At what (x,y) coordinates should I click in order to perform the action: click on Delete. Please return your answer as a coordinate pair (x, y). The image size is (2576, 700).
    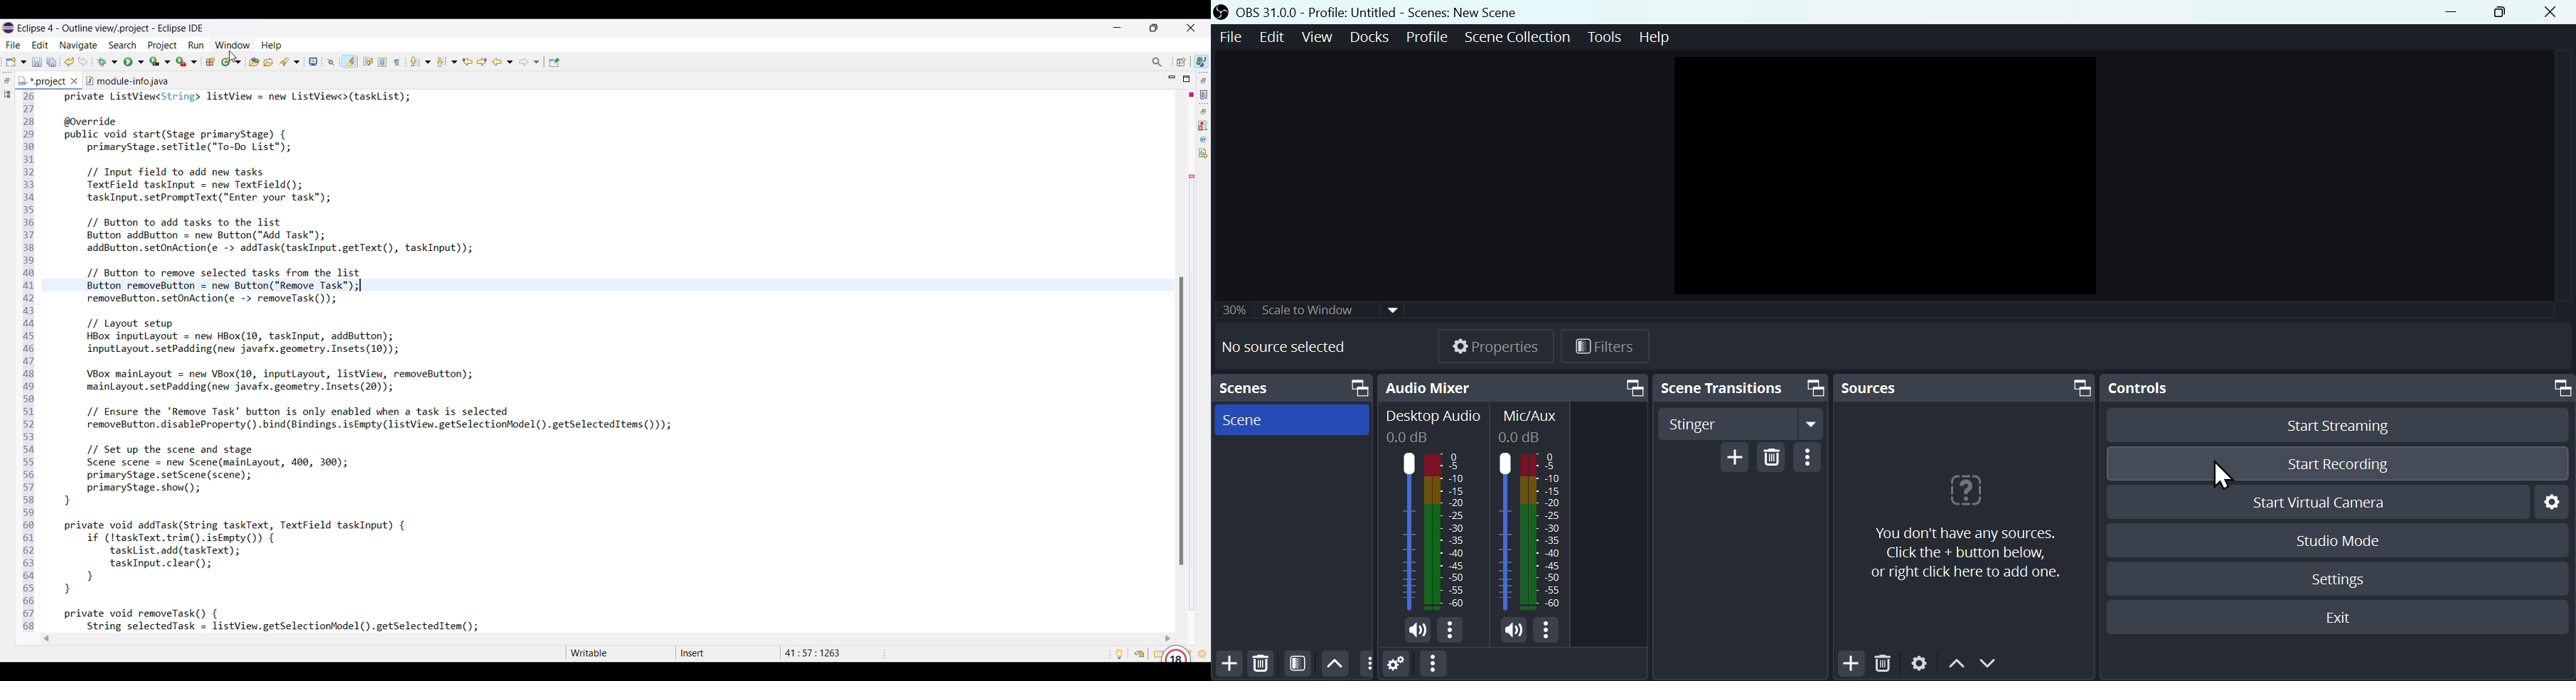
    Looking at the image, I should click on (1774, 459).